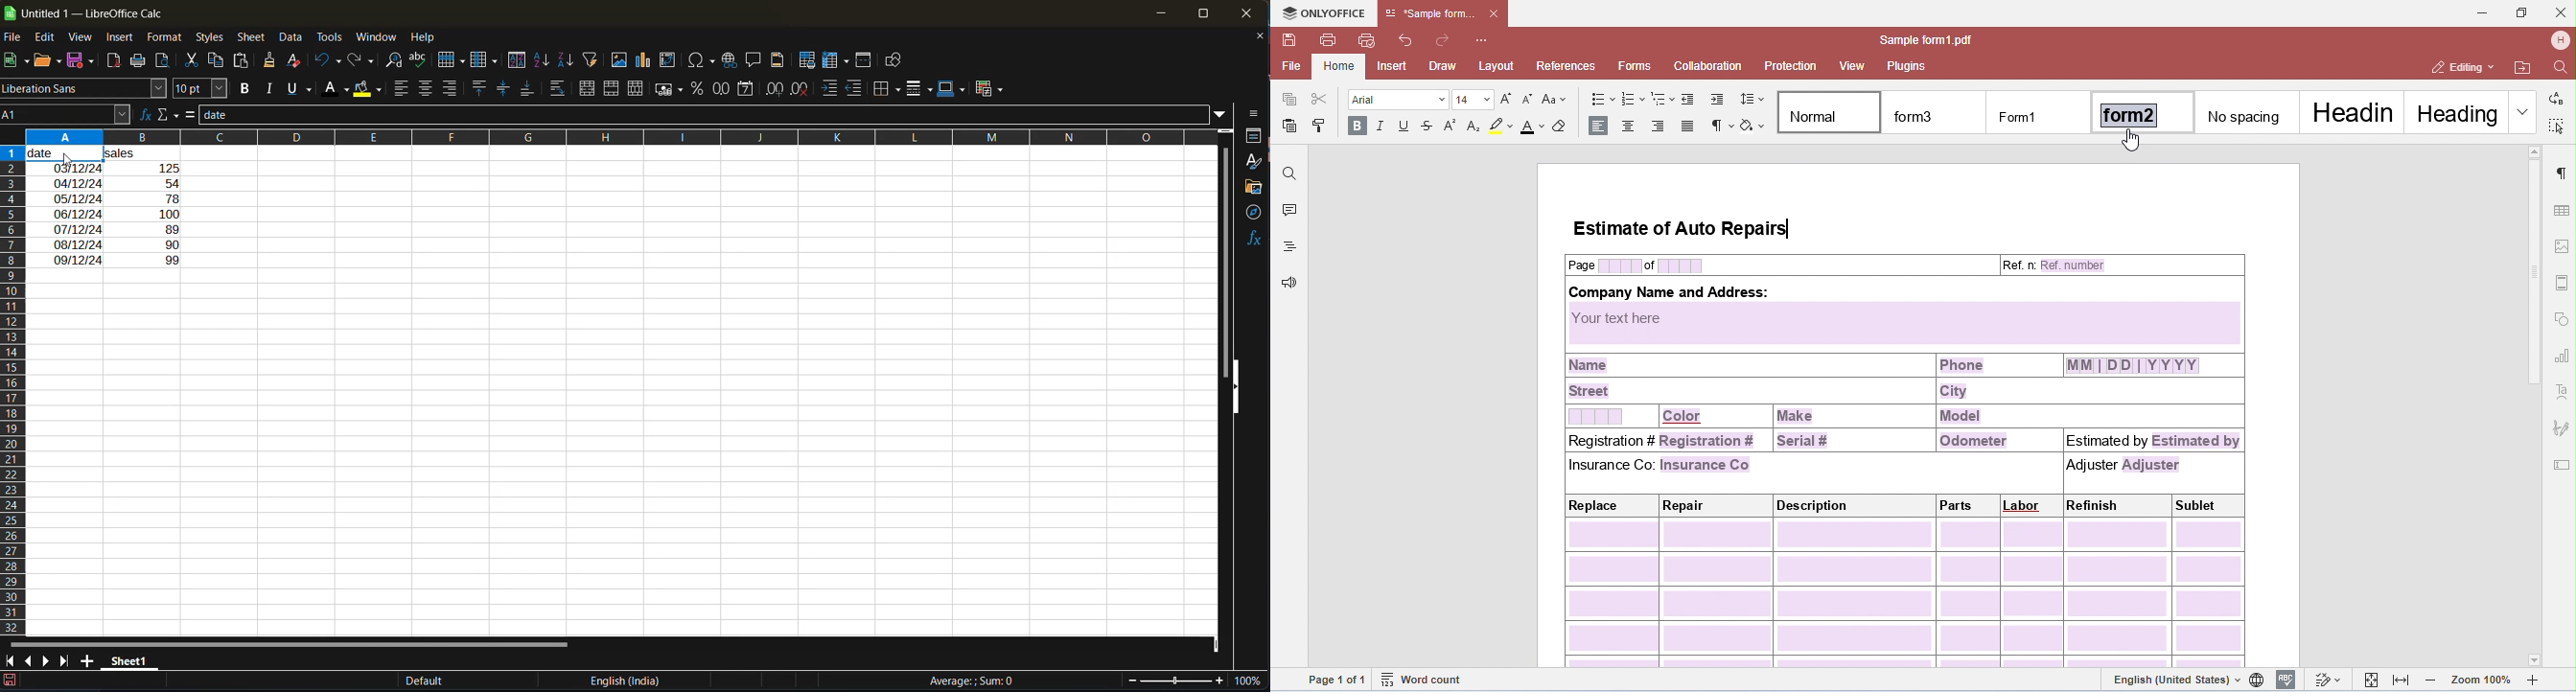  Describe the element at coordinates (8, 661) in the screenshot. I see `scroll to first sheet` at that location.